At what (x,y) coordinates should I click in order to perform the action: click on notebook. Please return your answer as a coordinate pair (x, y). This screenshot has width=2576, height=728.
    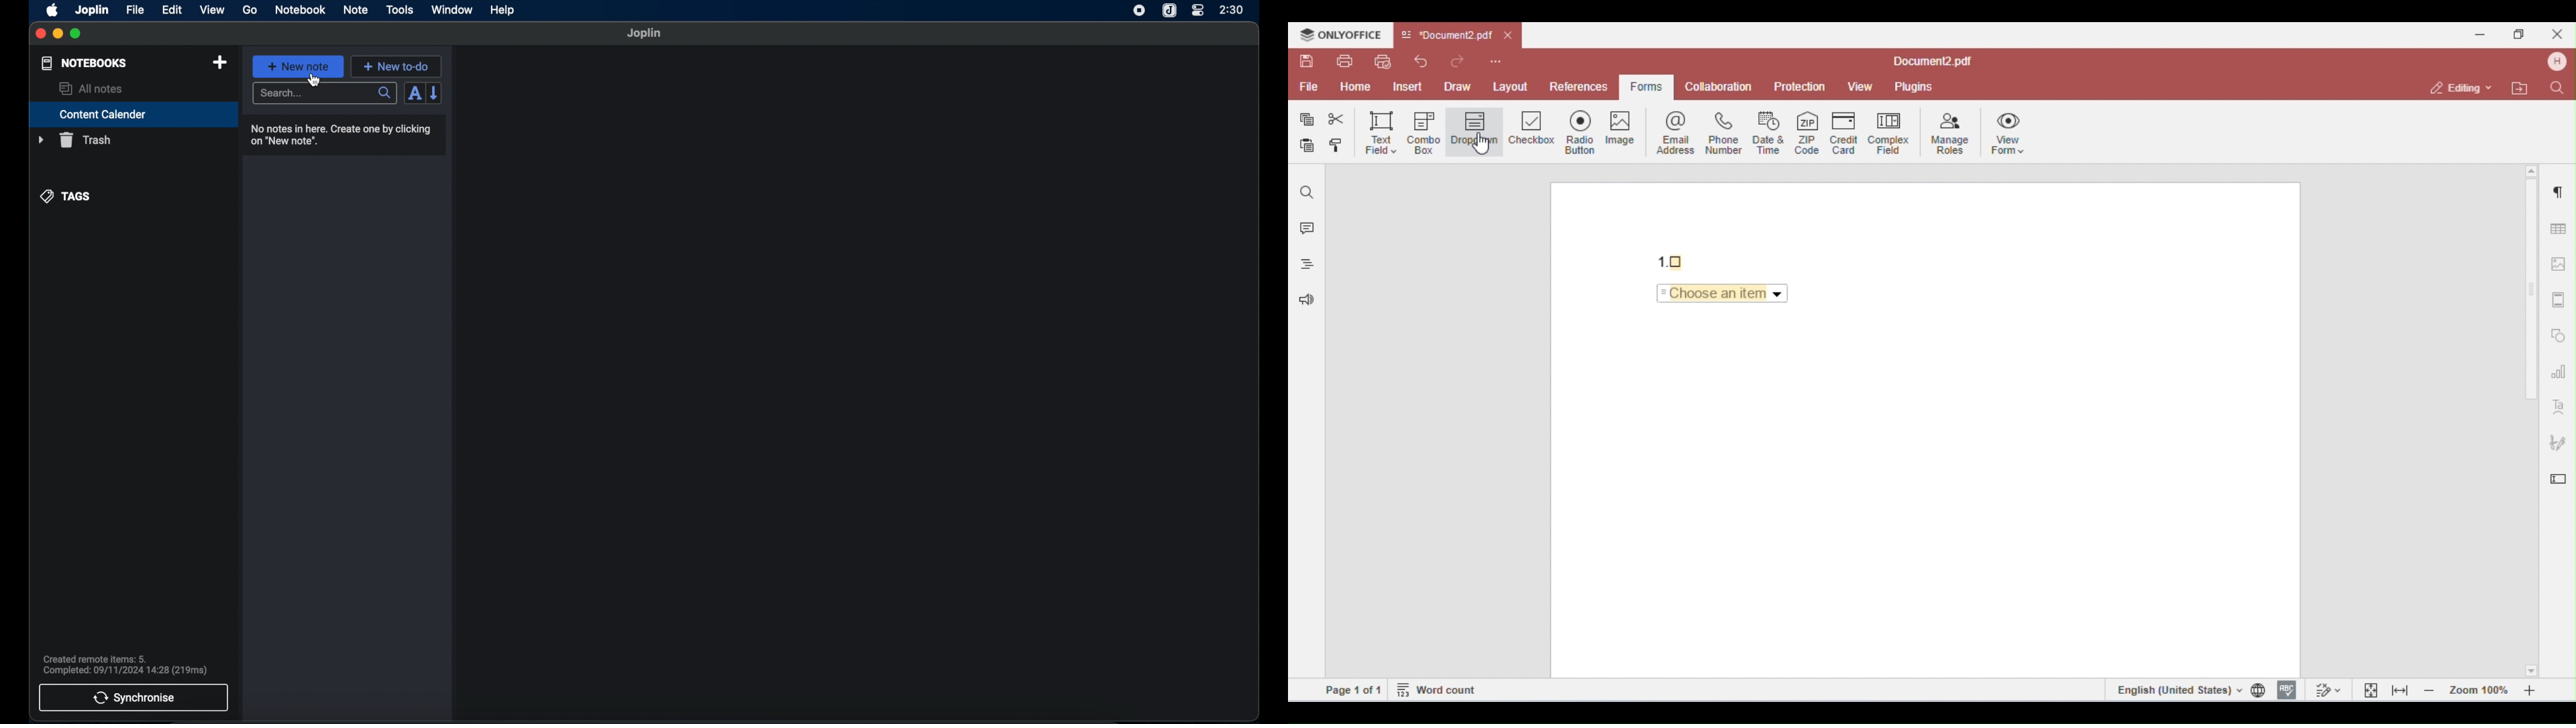
    Looking at the image, I should click on (299, 9).